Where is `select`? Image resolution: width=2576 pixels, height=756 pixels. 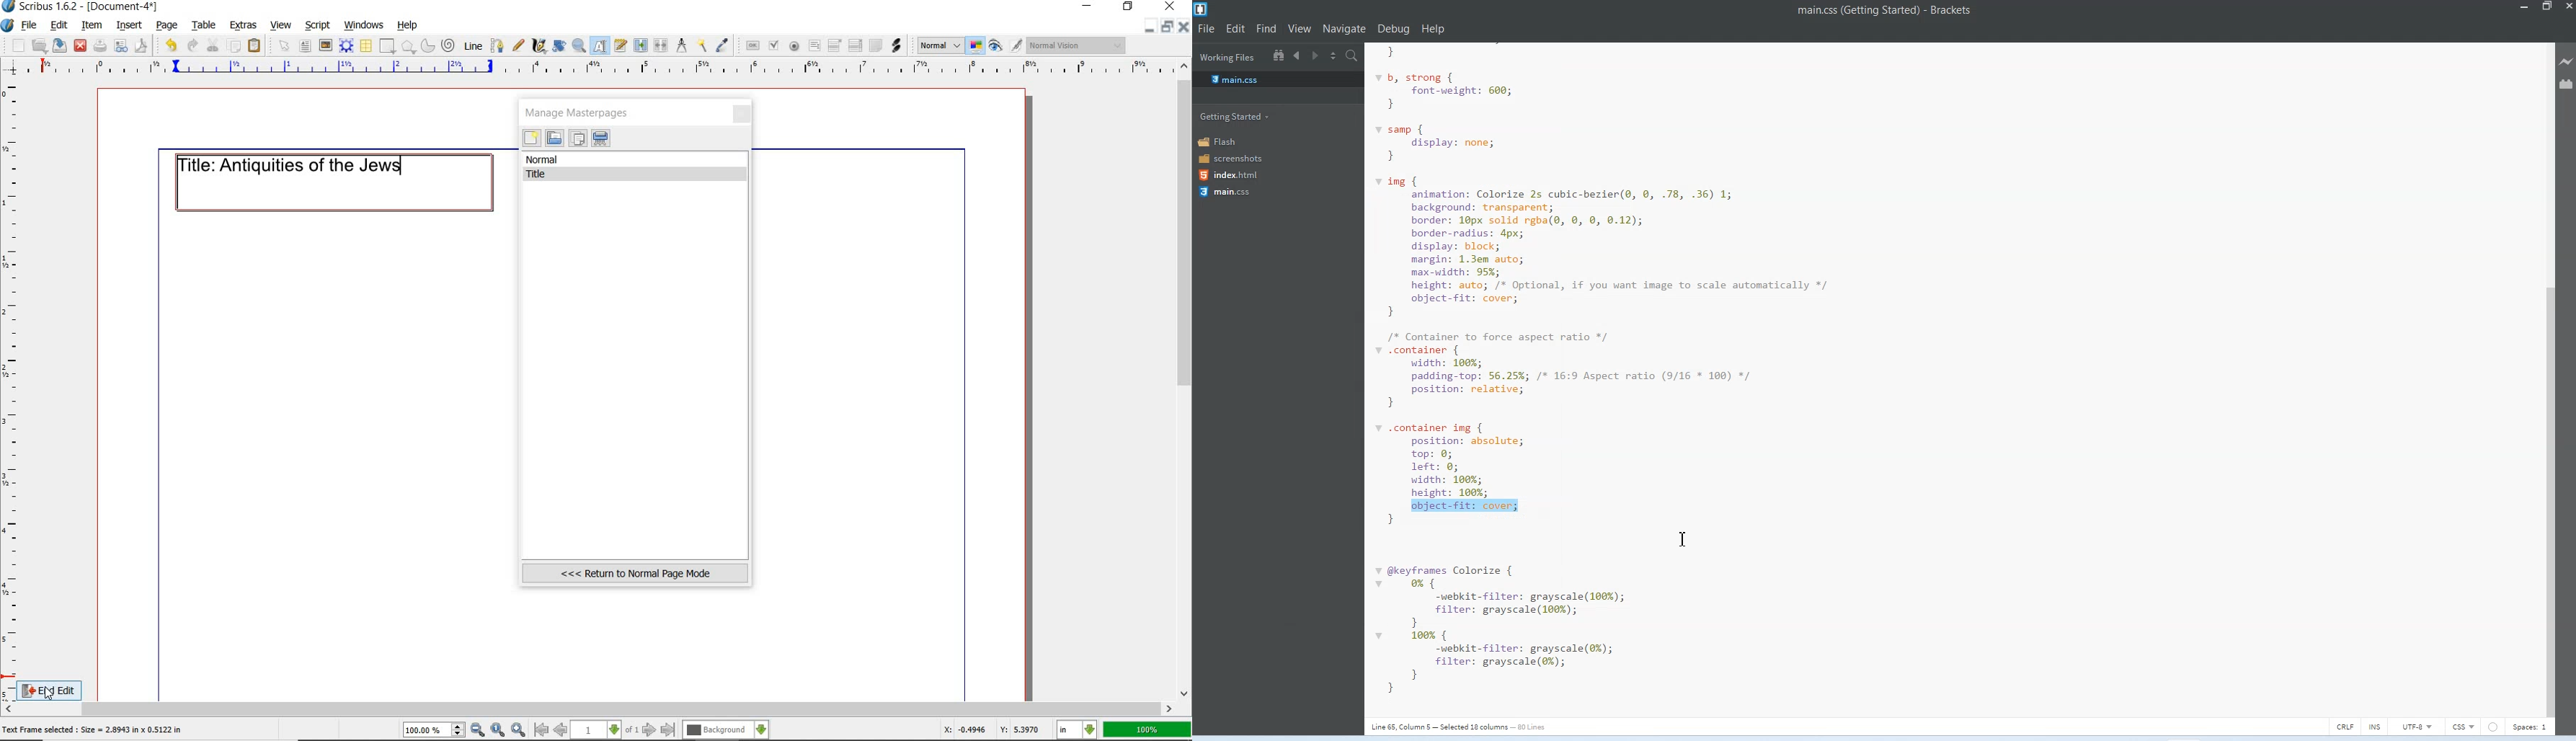
select is located at coordinates (282, 45).